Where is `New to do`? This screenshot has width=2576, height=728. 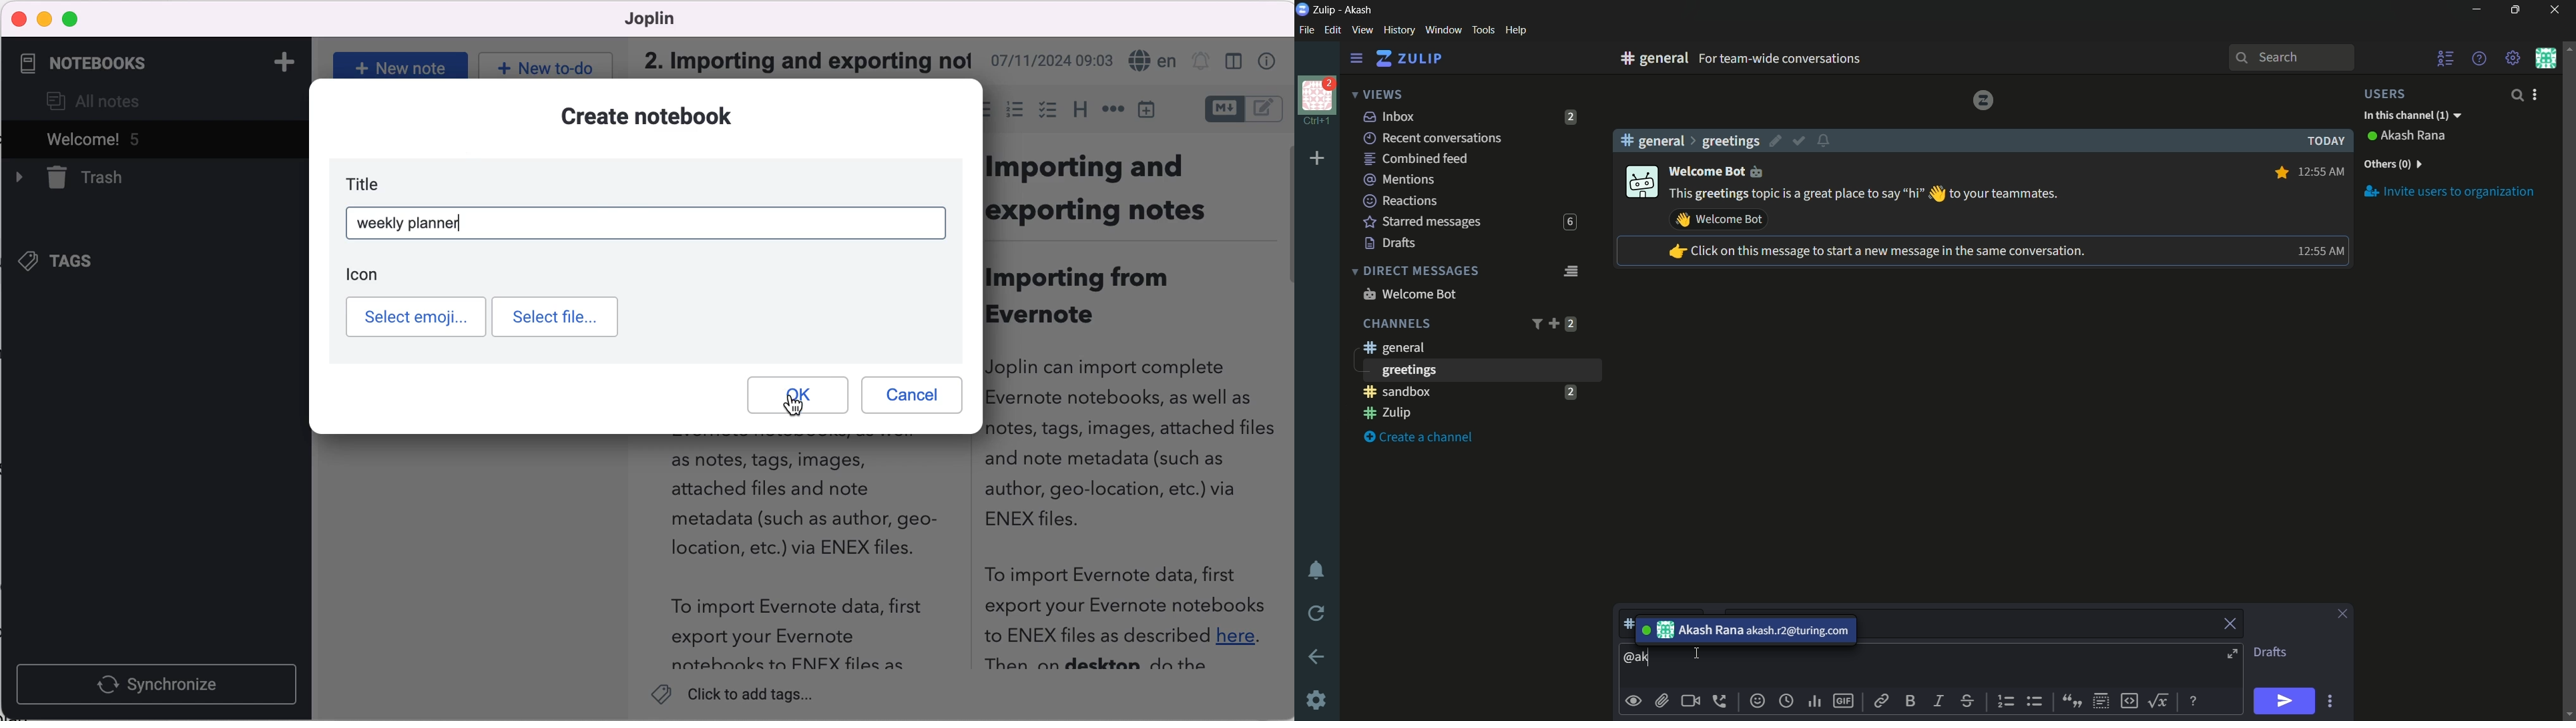
New to do is located at coordinates (544, 65).